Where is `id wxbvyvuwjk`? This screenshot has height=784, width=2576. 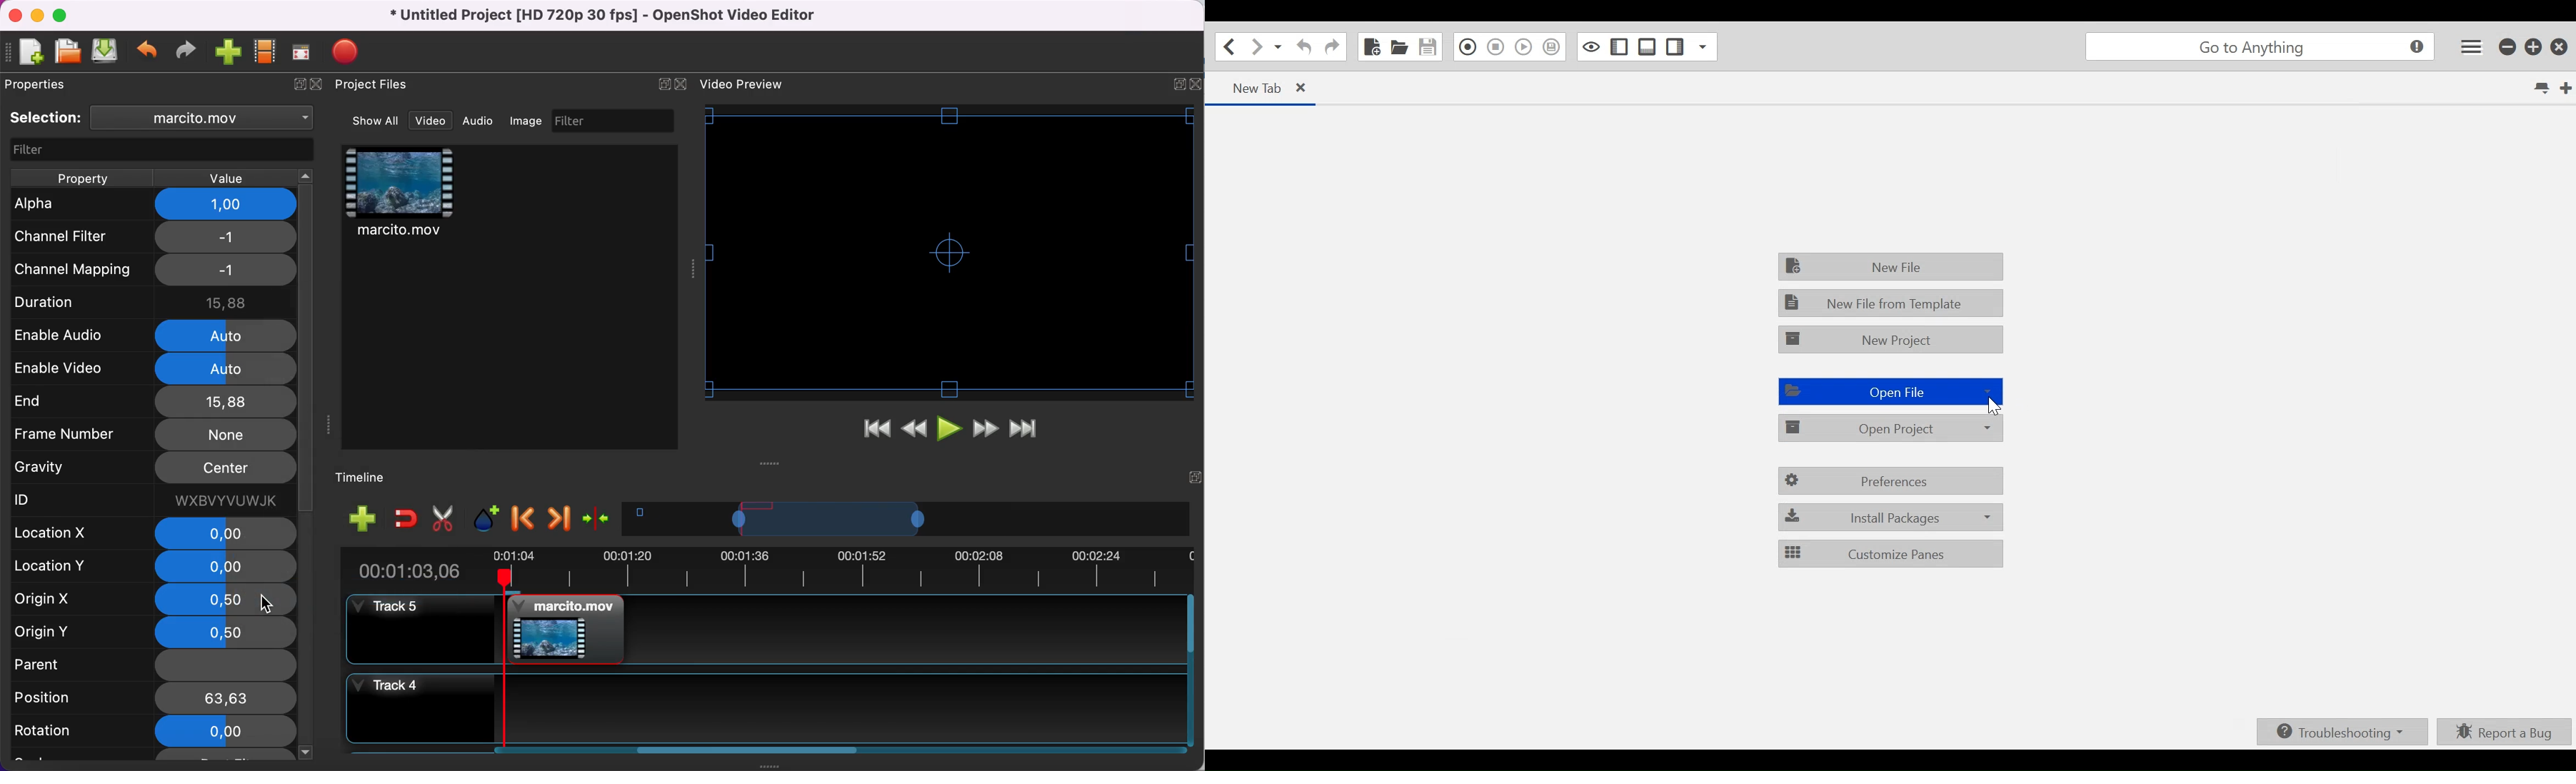
id wxbvyvuwjk is located at coordinates (151, 500).